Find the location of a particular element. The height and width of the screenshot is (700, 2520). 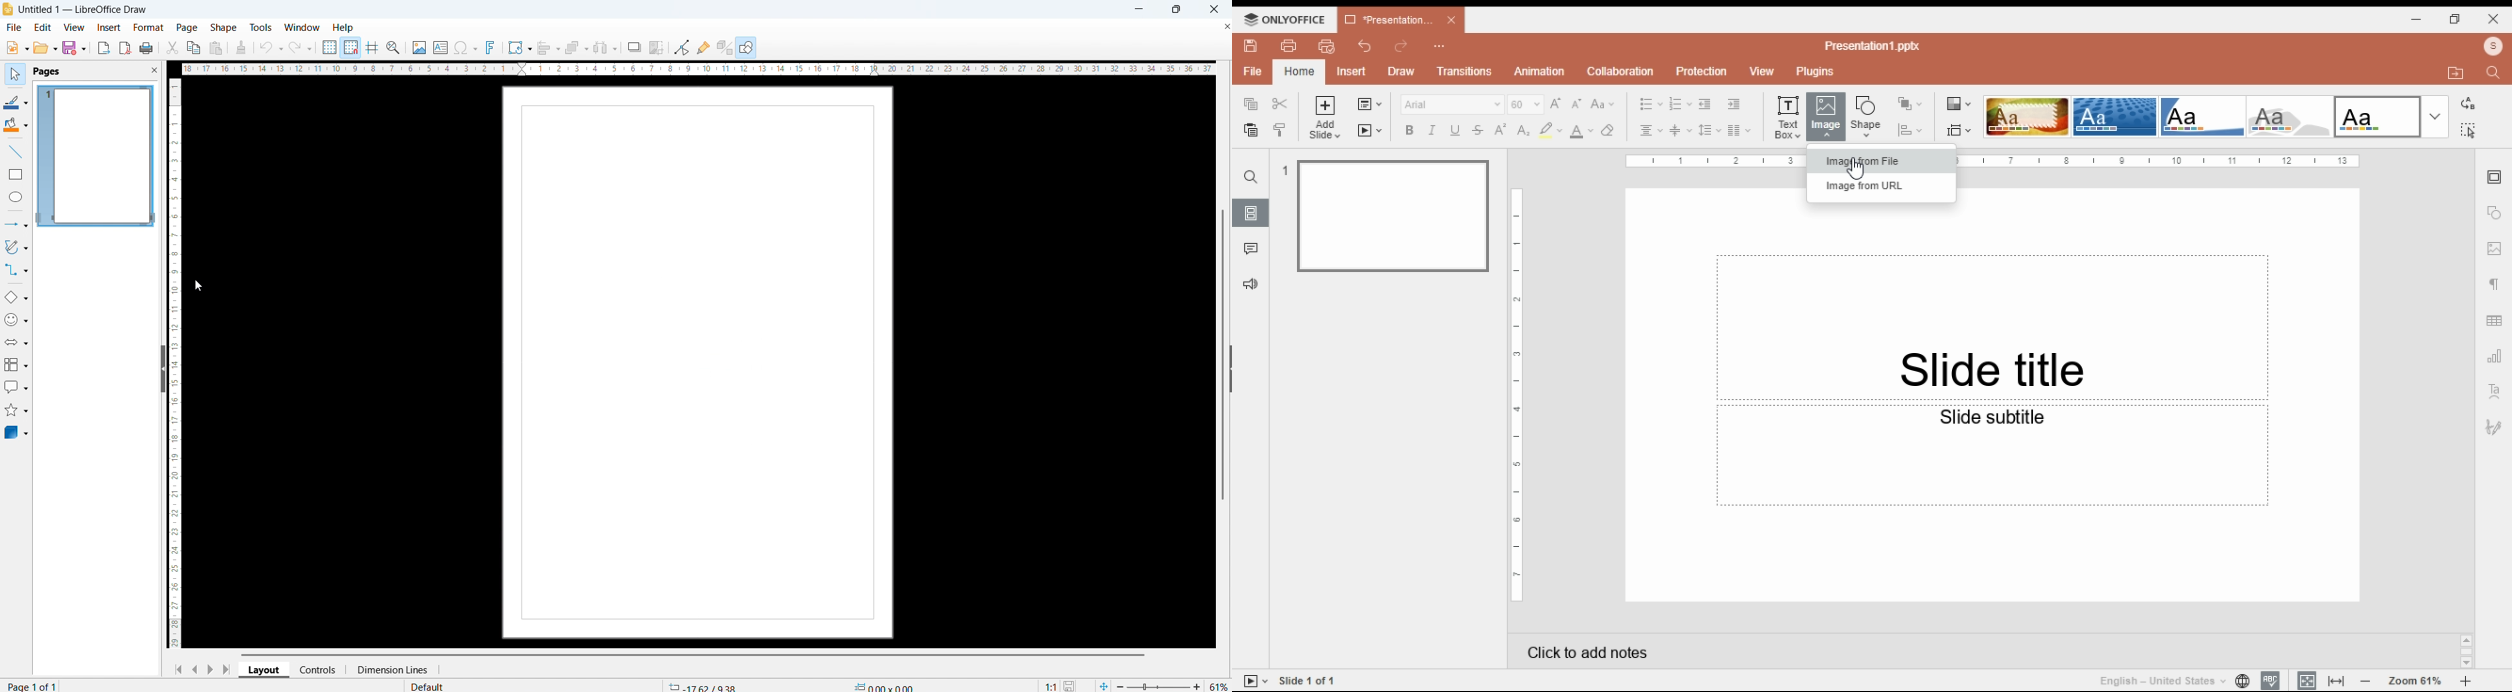

click to add notes is located at coordinates (1964, 647).